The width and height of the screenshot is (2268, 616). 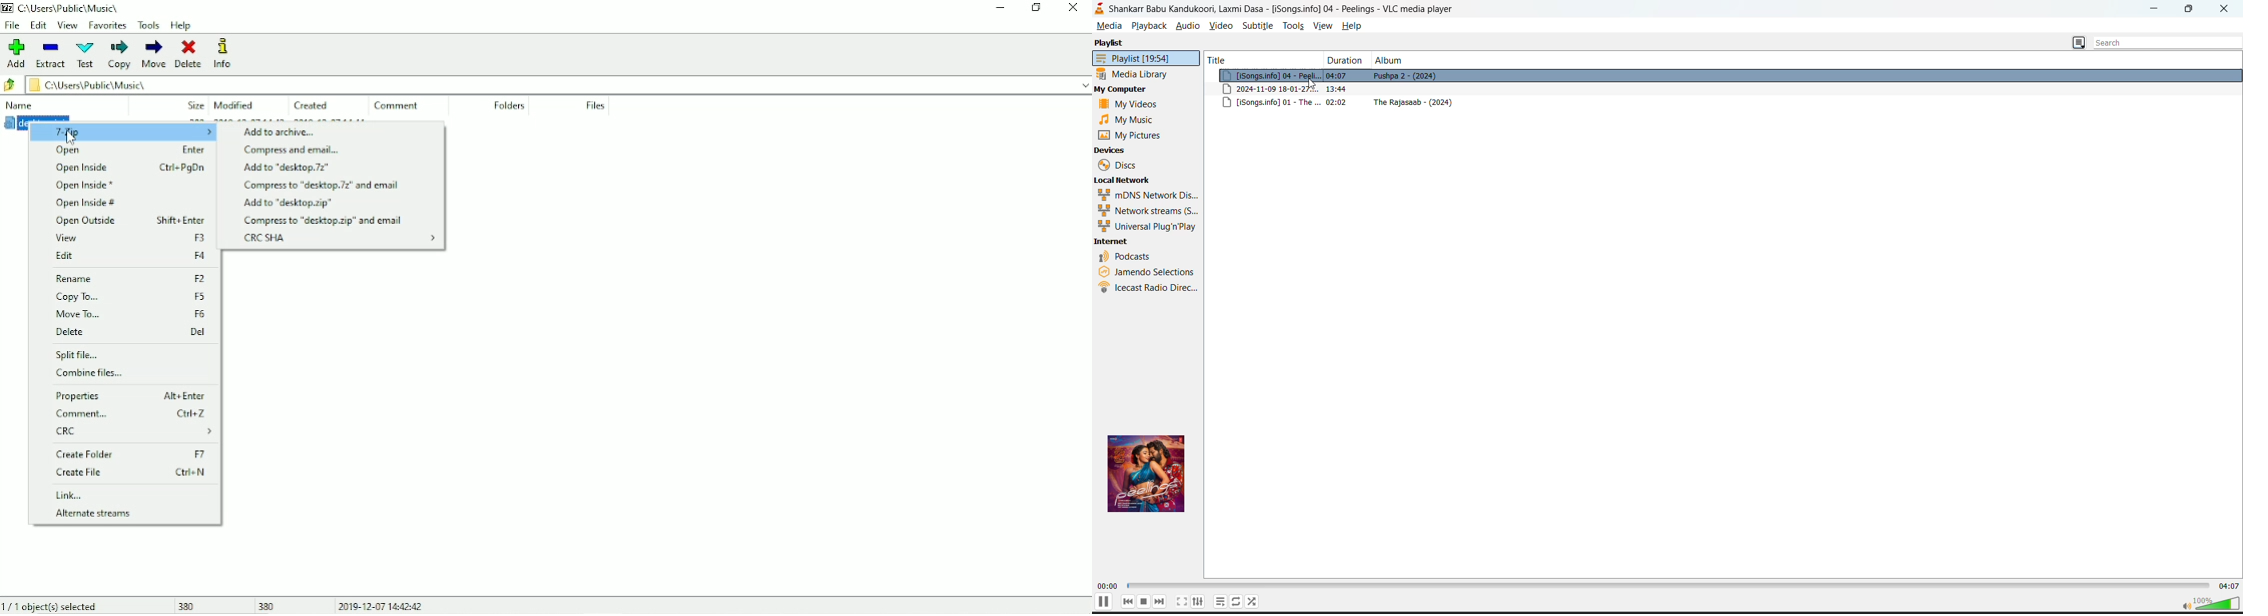 What do you see at coordinates (399, 106) in the screenshot?
I see `Comment` at bounding box center [399, 106].